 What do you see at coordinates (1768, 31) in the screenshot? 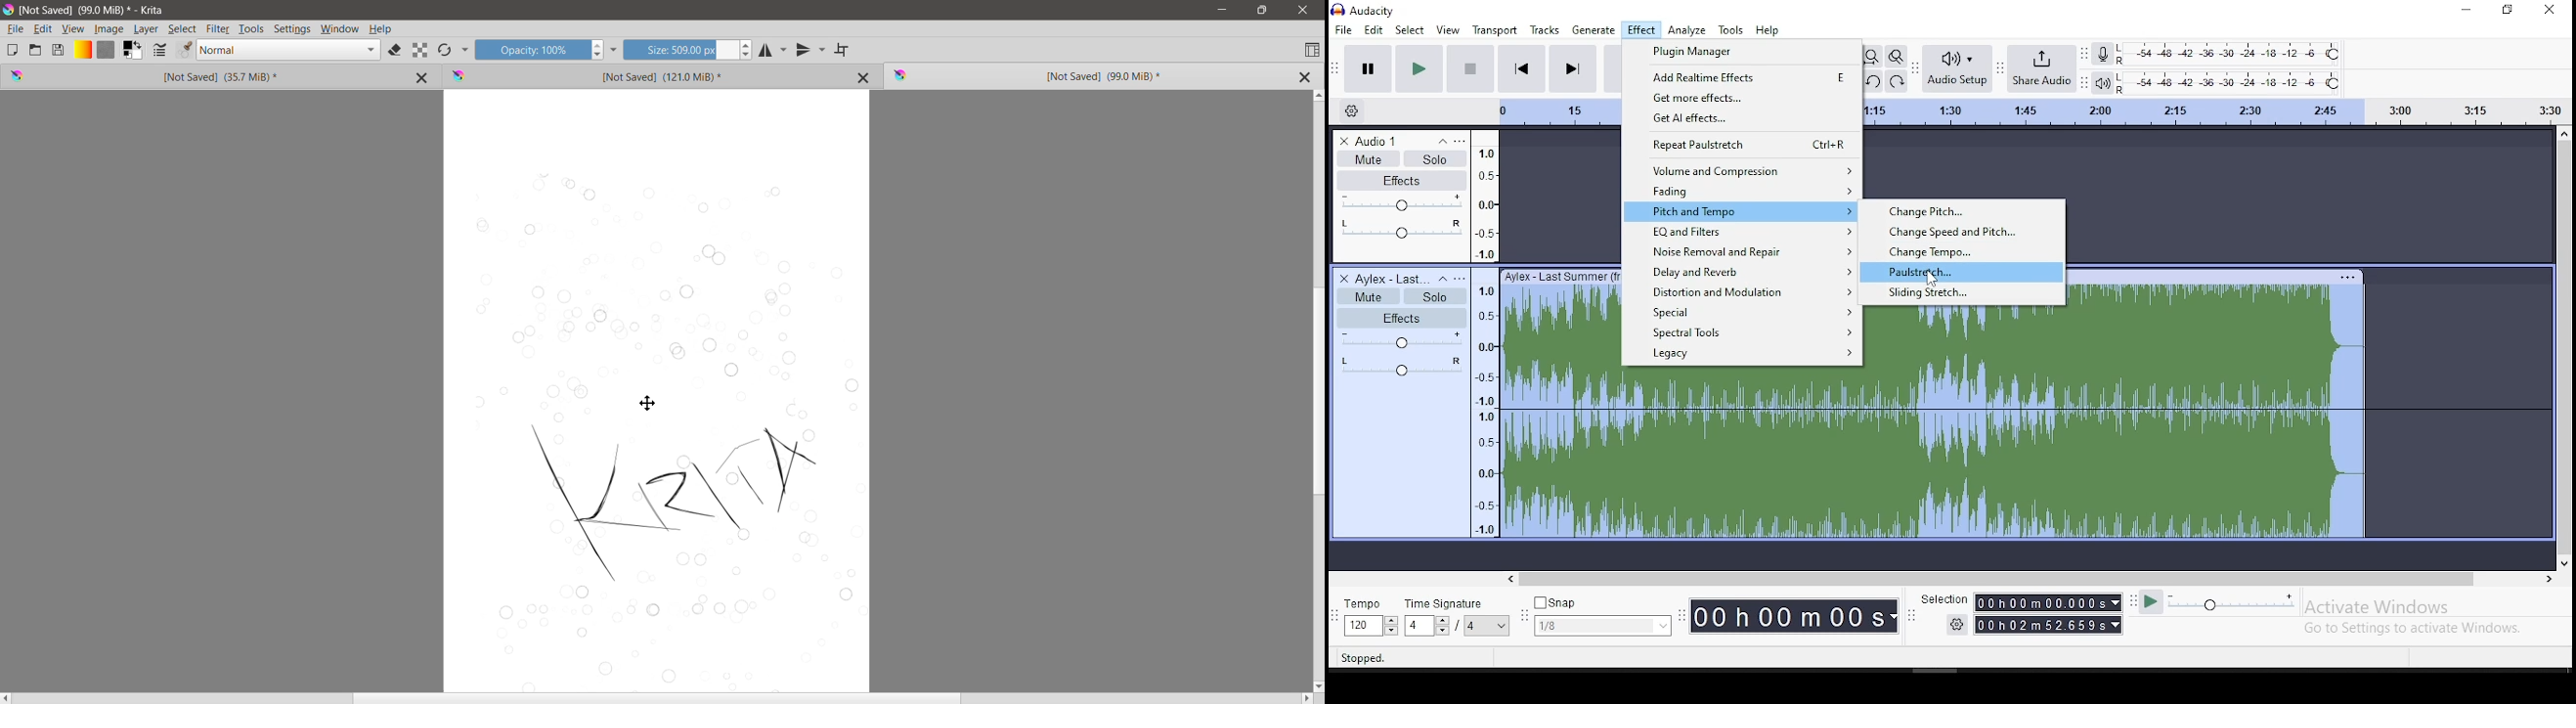
I see `help` at bounding box center [1768, 31].